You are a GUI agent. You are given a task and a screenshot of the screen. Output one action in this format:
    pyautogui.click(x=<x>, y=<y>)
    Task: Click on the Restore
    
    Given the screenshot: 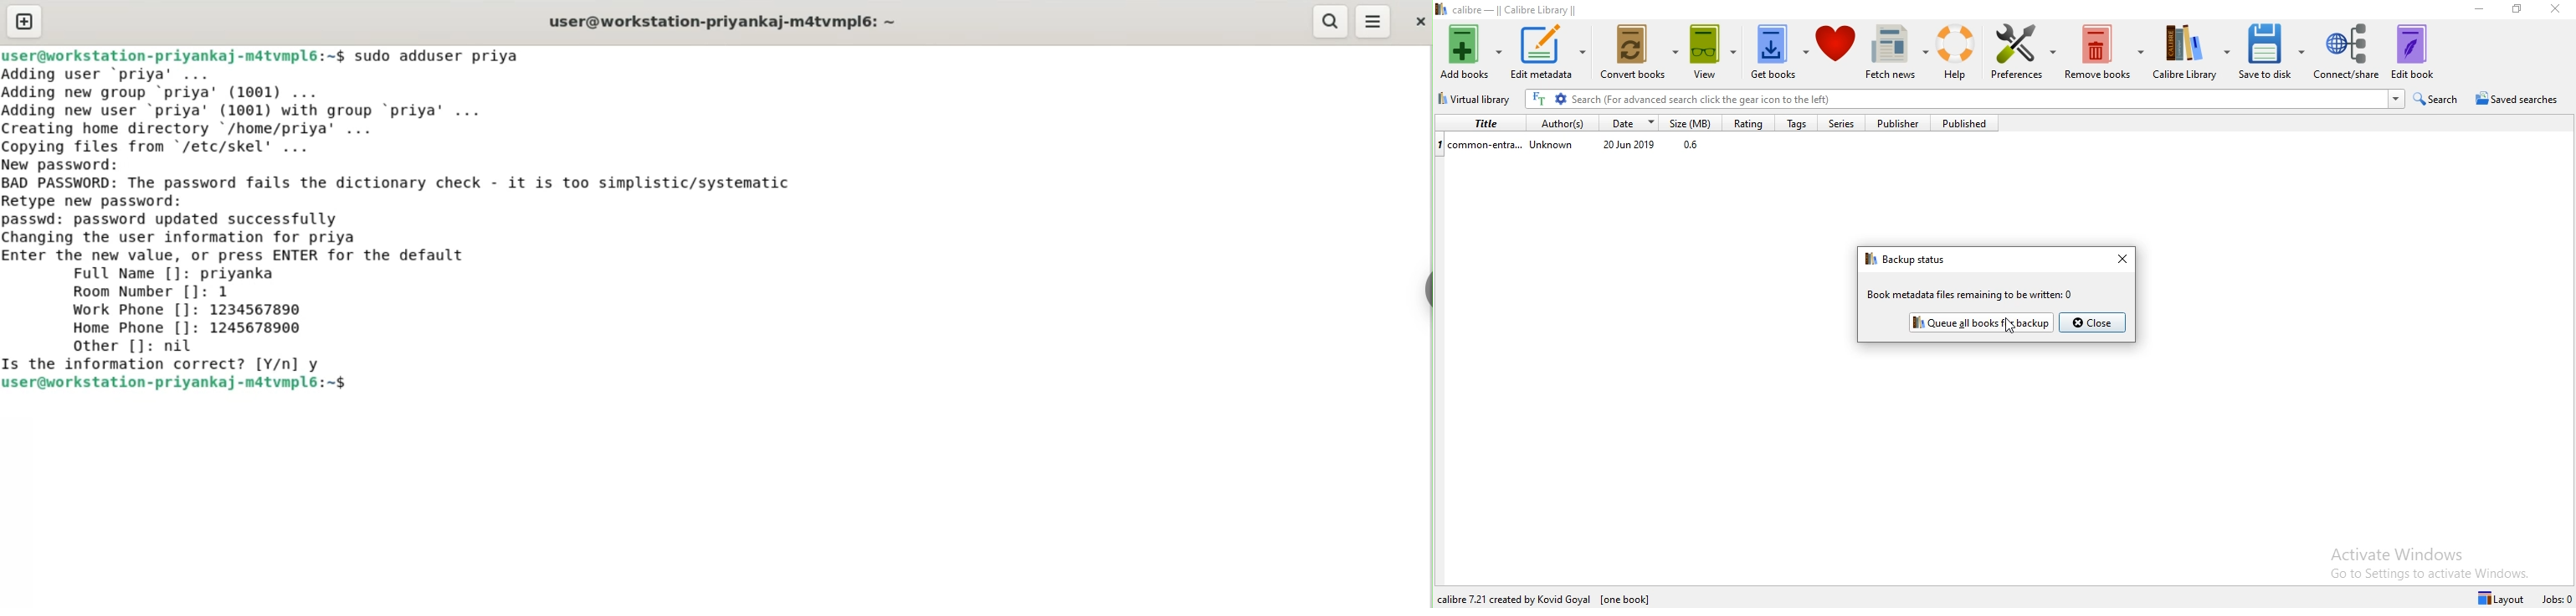 What is the action you would take?
    pyautogui.click(x=2517, y=9)
    